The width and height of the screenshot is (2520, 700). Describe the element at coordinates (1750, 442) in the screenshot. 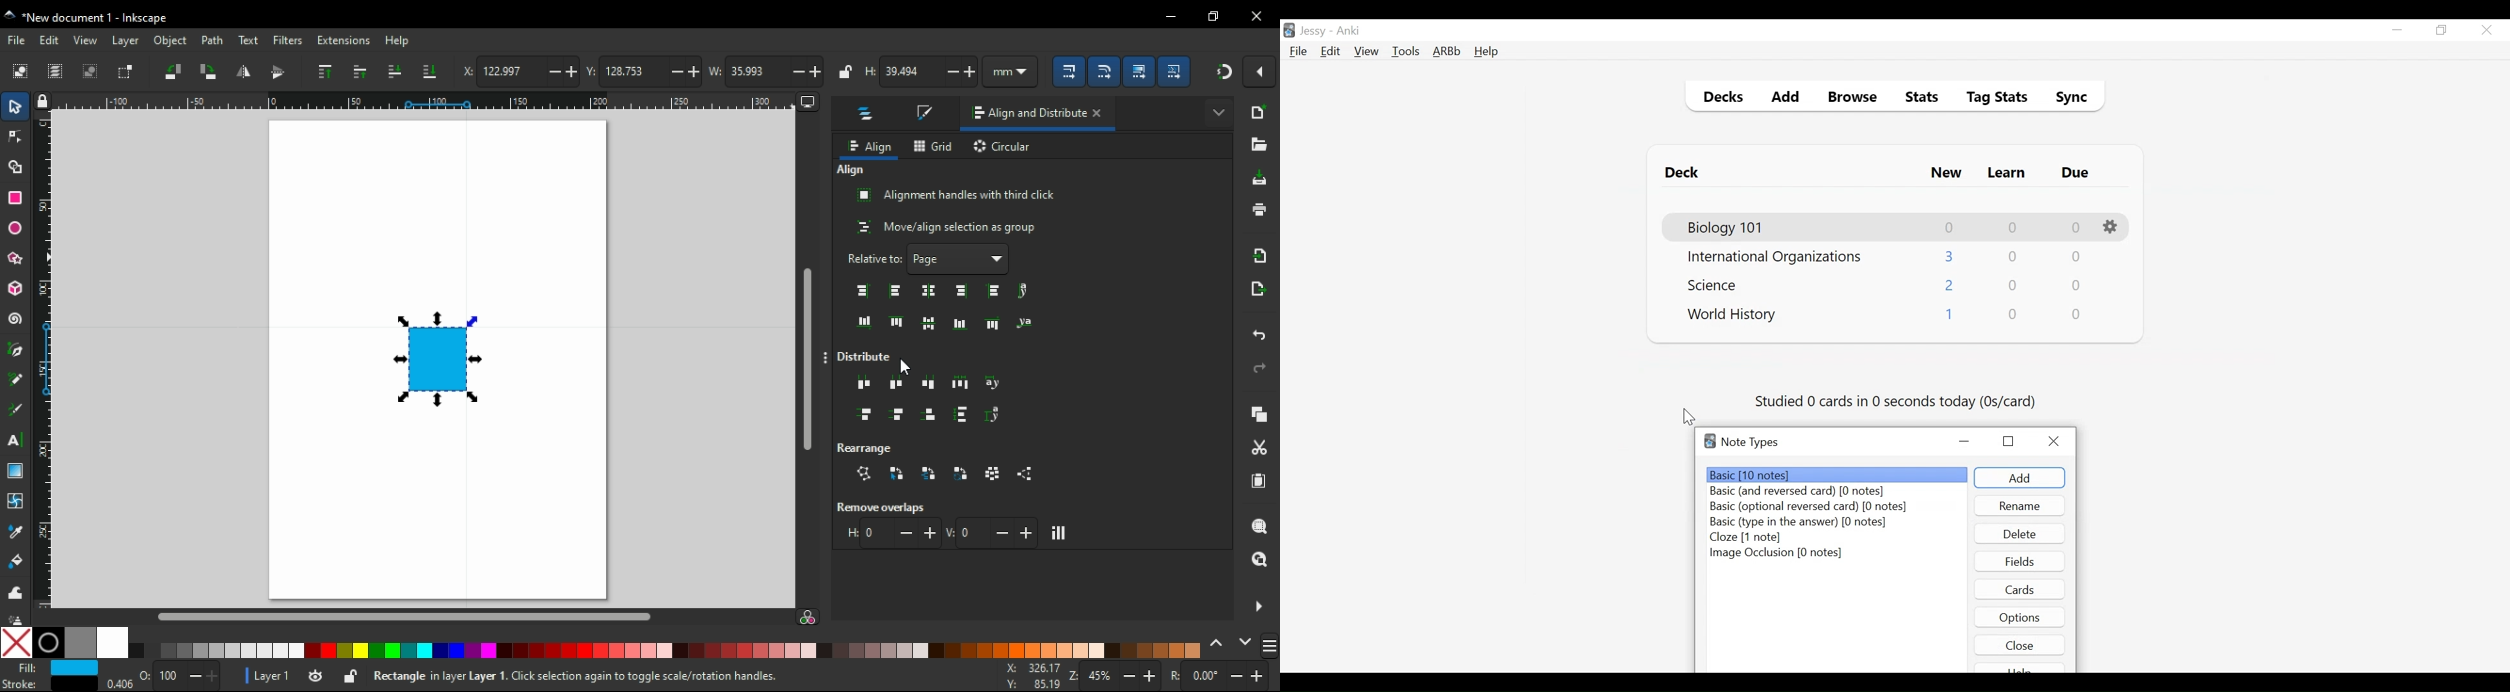

I see `Note Types` at that location.